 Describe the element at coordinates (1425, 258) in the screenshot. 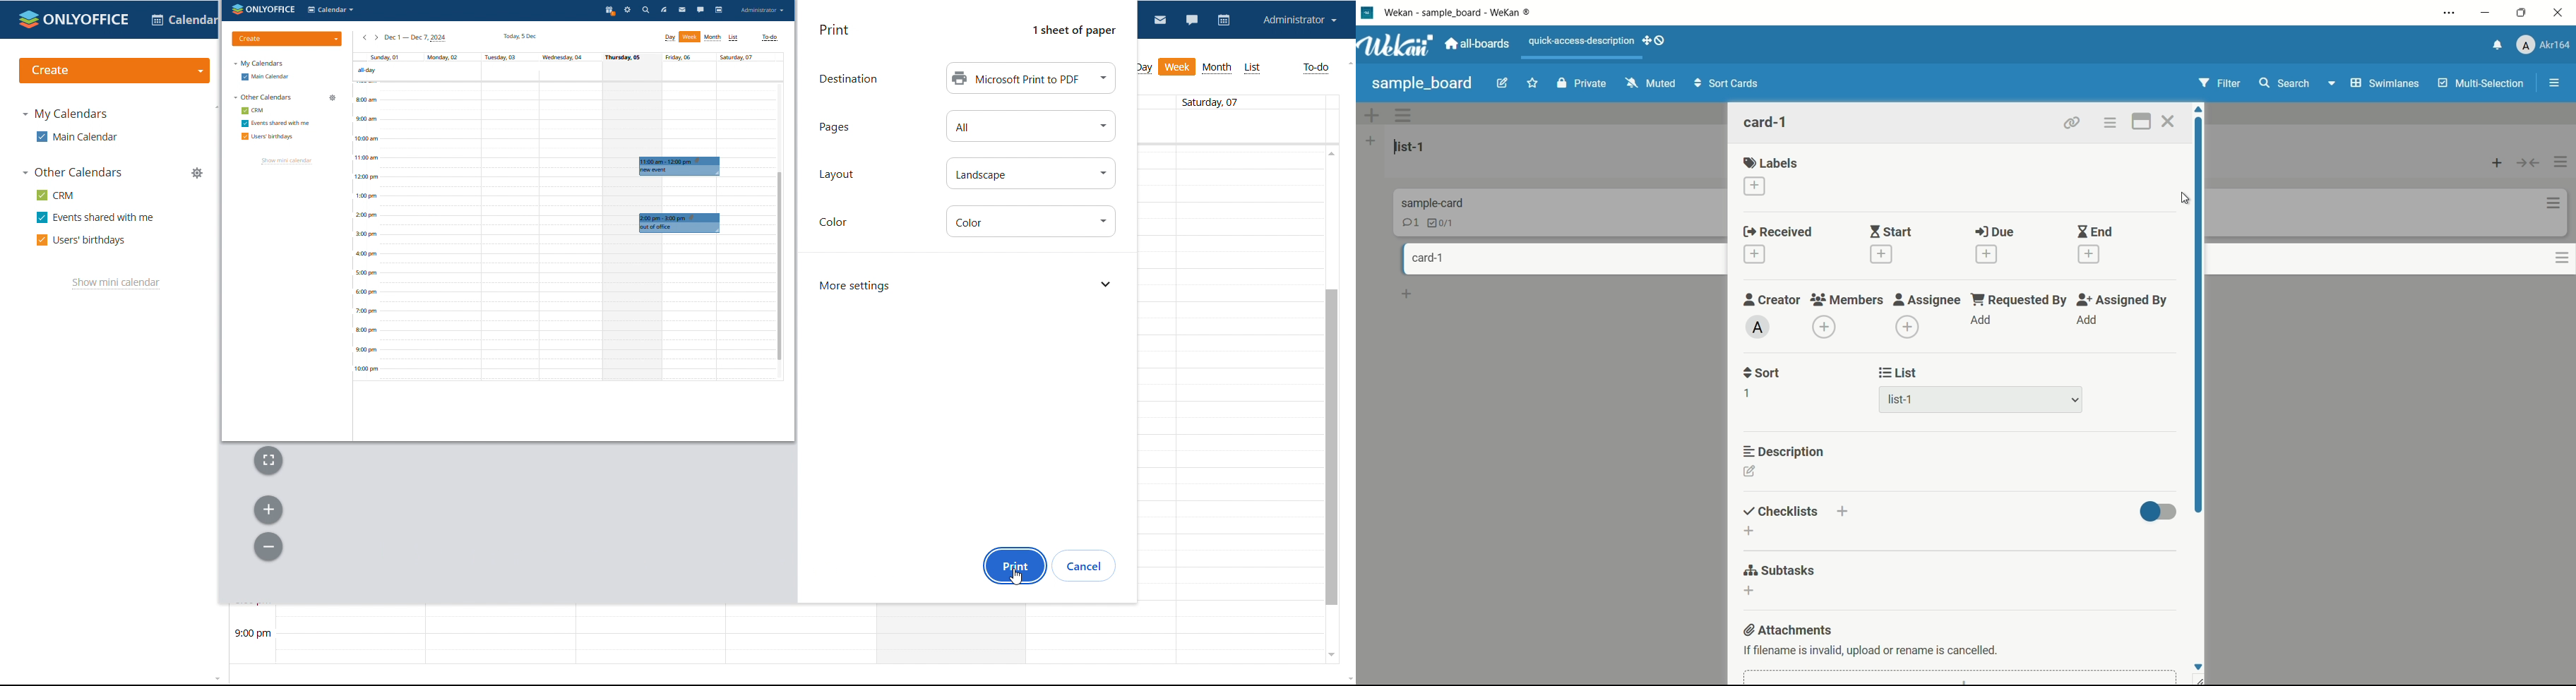

I see `card-1` at that location.